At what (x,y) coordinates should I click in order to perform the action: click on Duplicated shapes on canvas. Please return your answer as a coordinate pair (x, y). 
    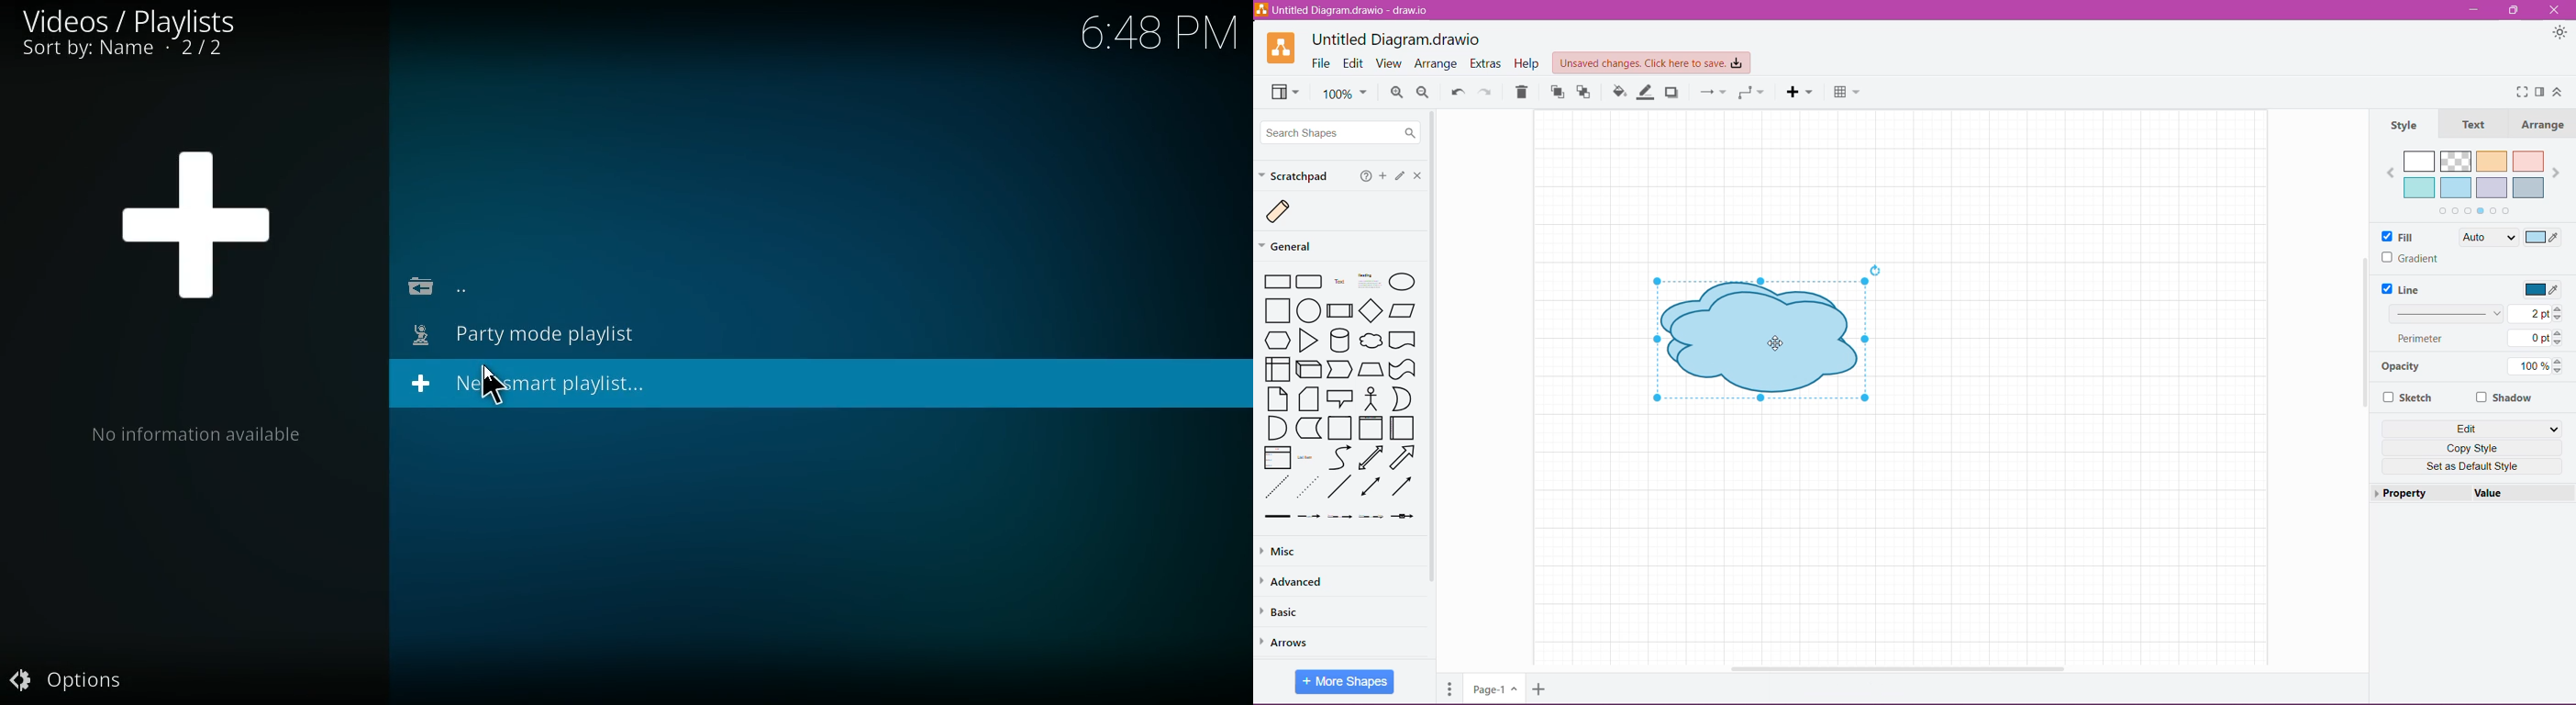
    Looking at the image, I should click on (1758, 341).